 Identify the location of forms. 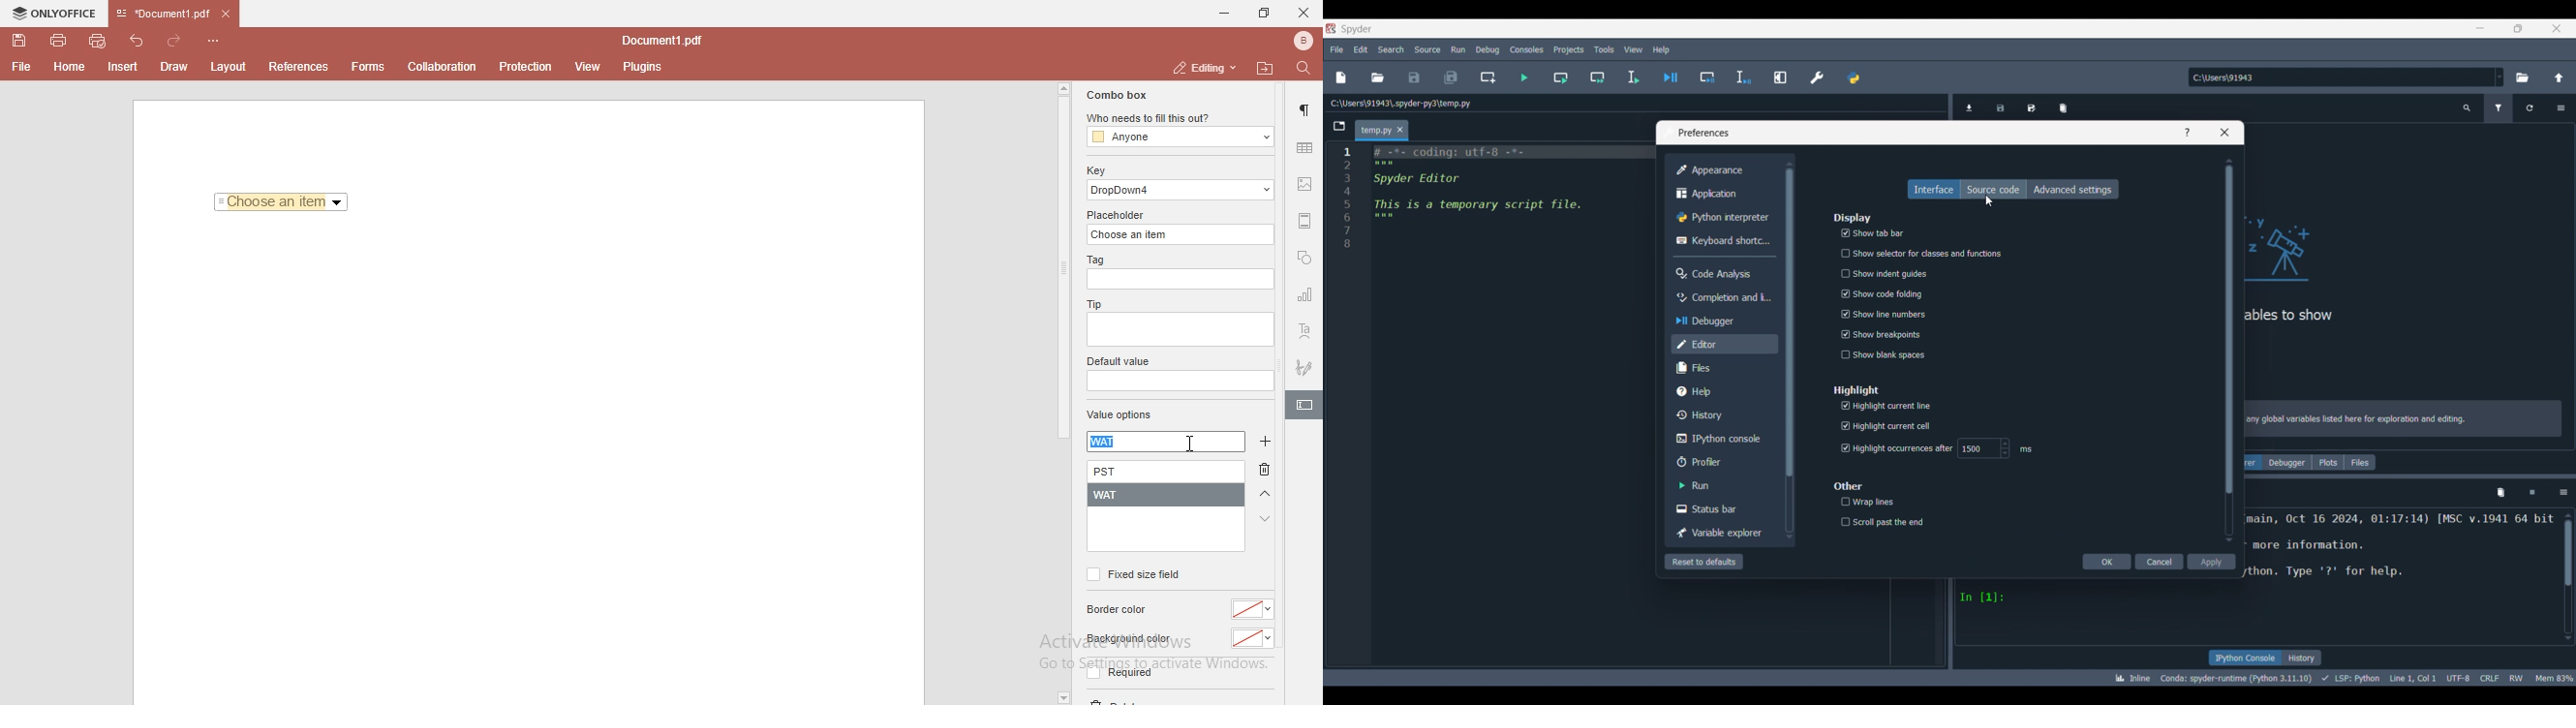
(368, 67).